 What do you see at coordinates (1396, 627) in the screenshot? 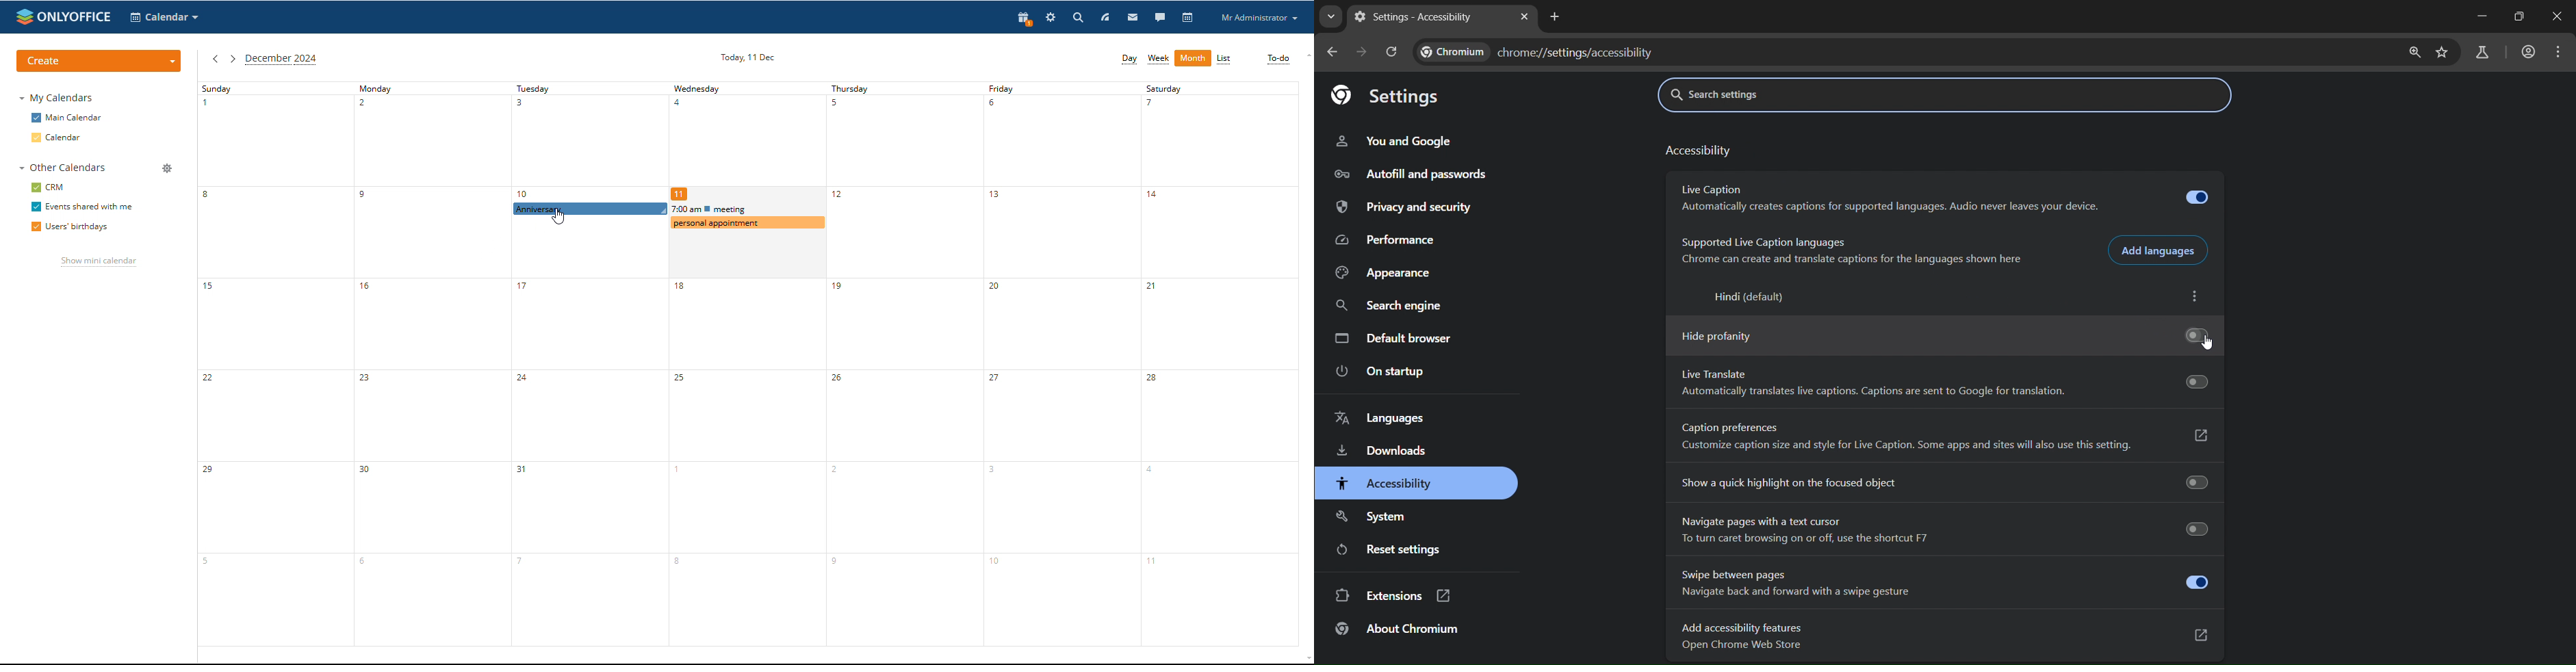
I see `about chromium` at bounding box center [1396, 627].